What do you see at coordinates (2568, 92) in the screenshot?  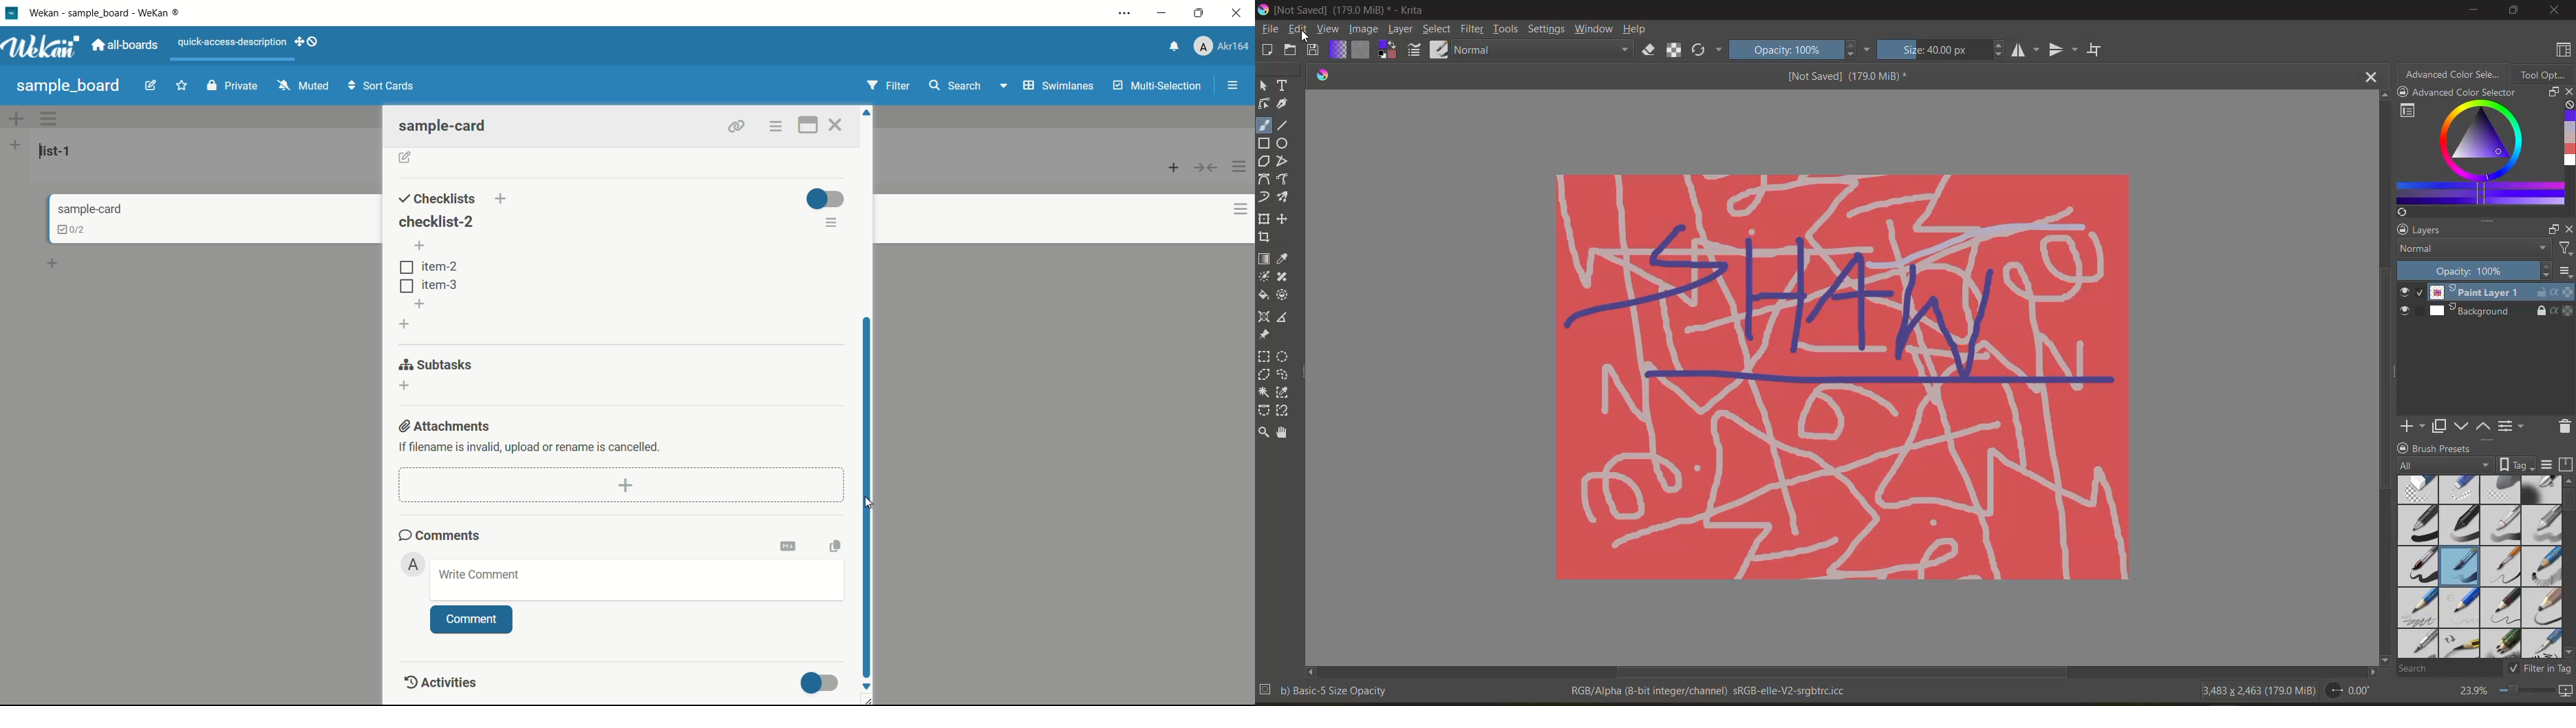 I see `close docker` at bounding box center [2568, 92].